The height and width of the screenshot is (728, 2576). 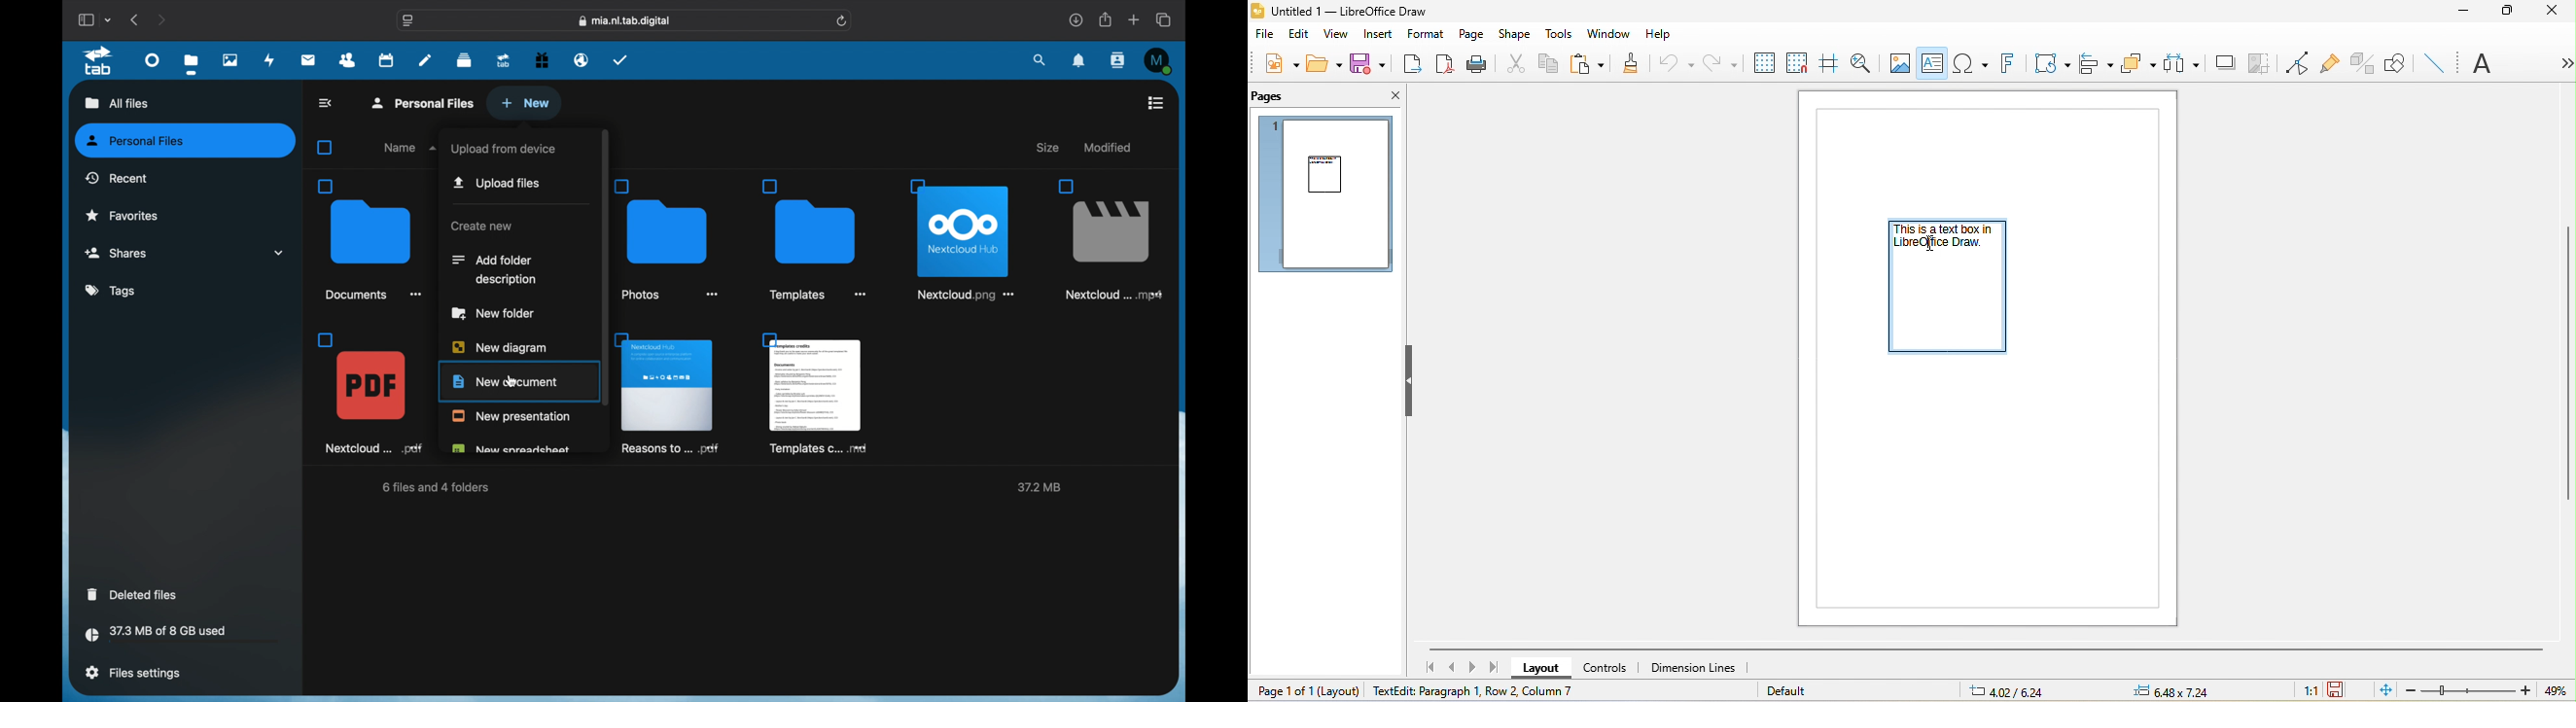 What do you see at coordinates (1352, 12) in the screenshot?
I see `title` at bounding box center [1352, 12].